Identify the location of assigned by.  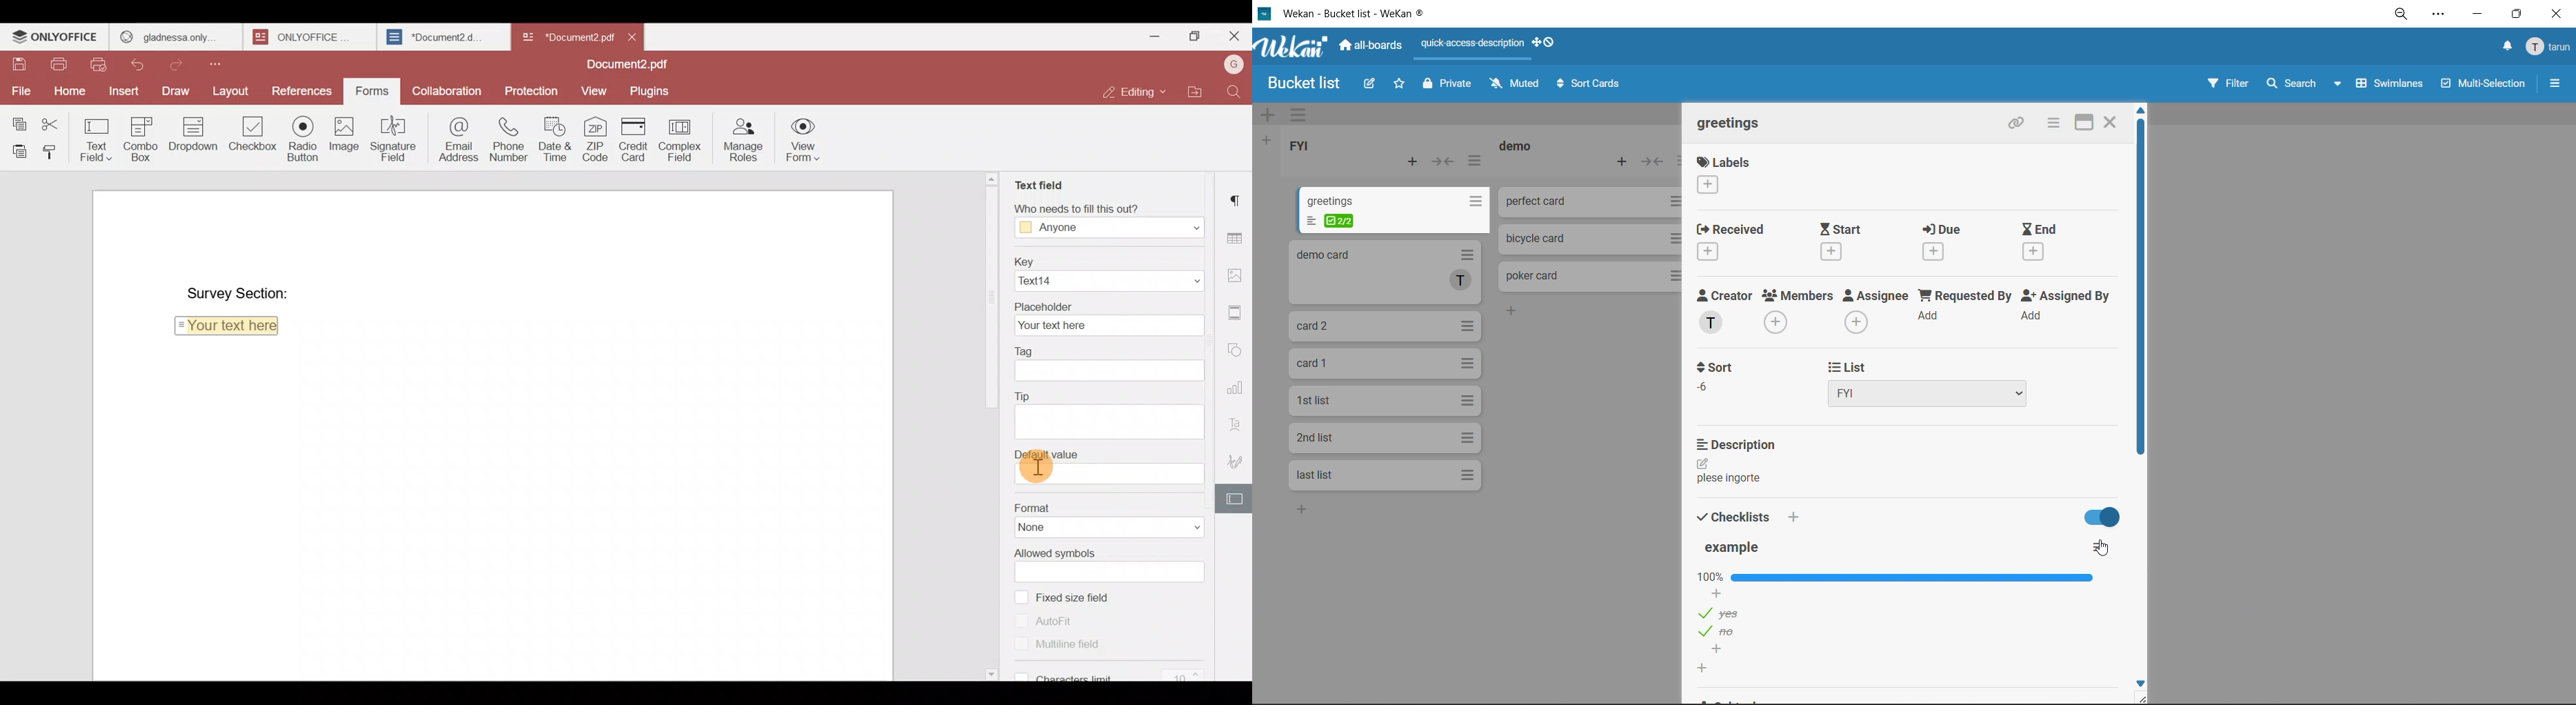
(2066, 308).